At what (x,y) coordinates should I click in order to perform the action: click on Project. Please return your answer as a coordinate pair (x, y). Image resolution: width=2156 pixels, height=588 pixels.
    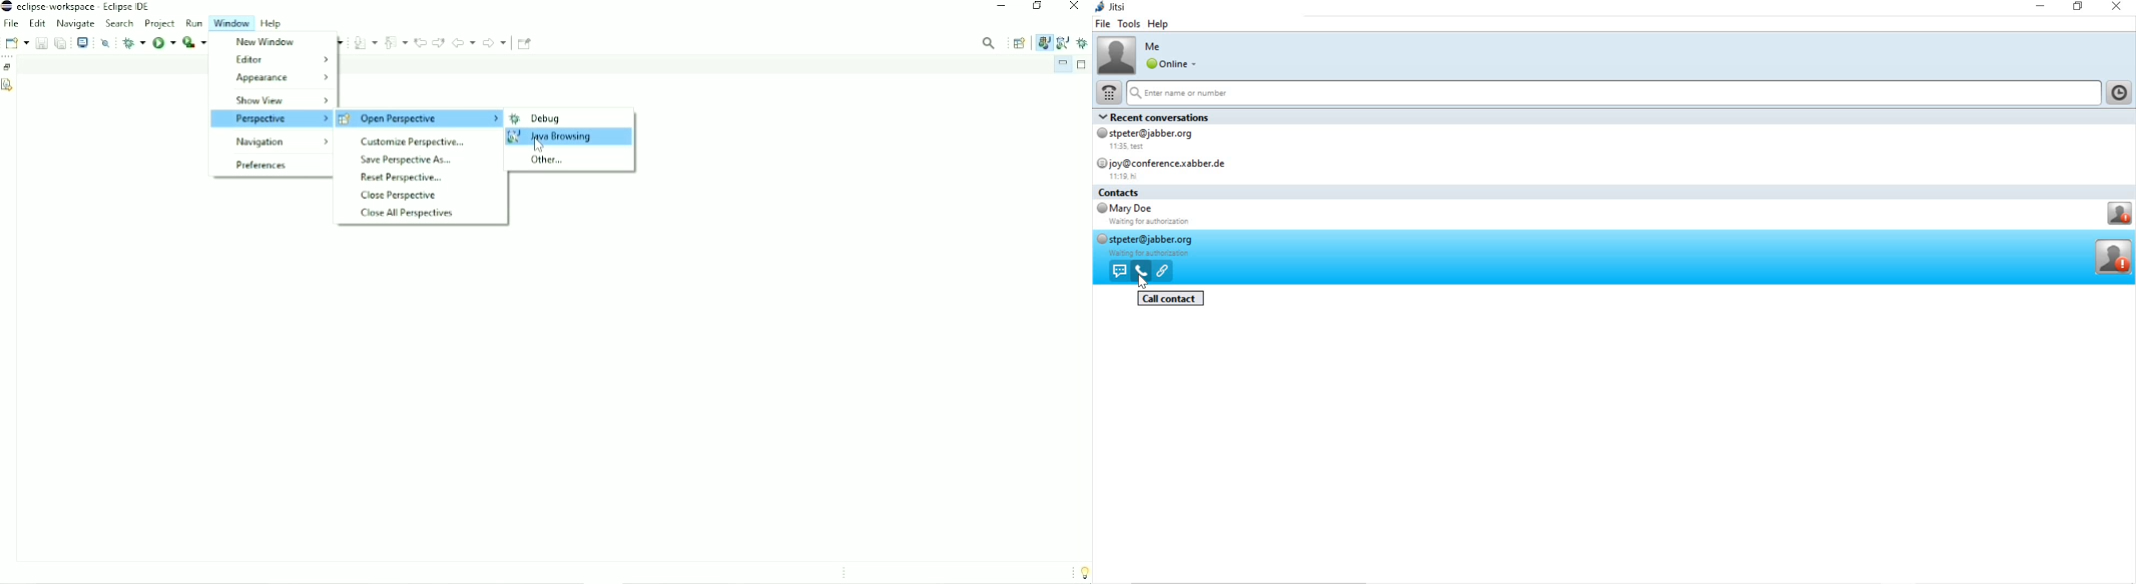
    Looking at the image, I should click on (160, 23).